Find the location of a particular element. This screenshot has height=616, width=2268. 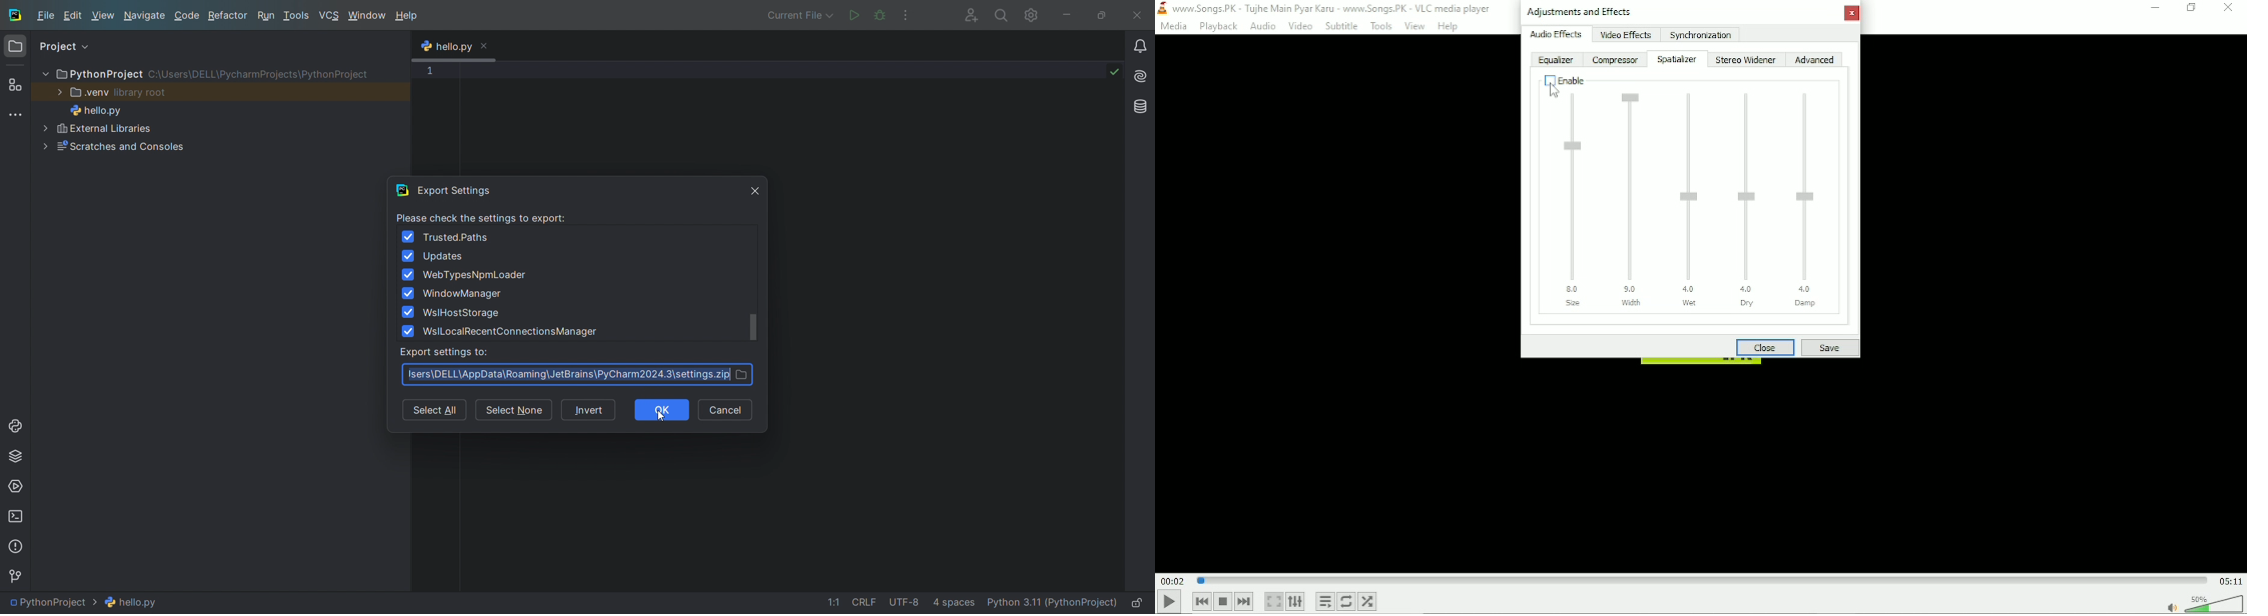

Close is located at coordinates (1765, 346).